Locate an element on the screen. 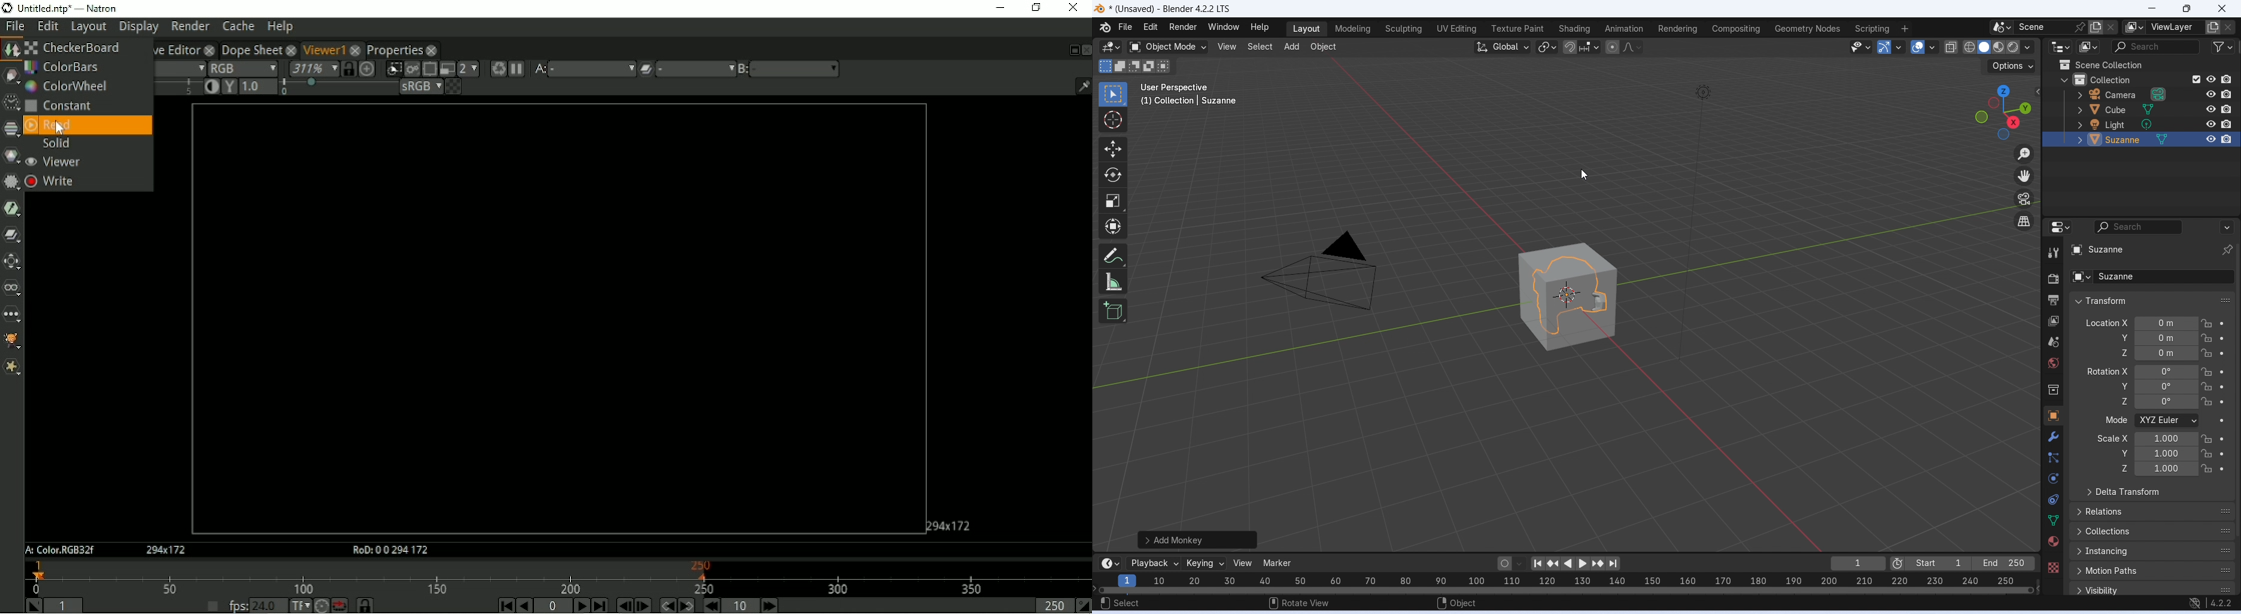  rotation x is located at coordinates (2108, 371).